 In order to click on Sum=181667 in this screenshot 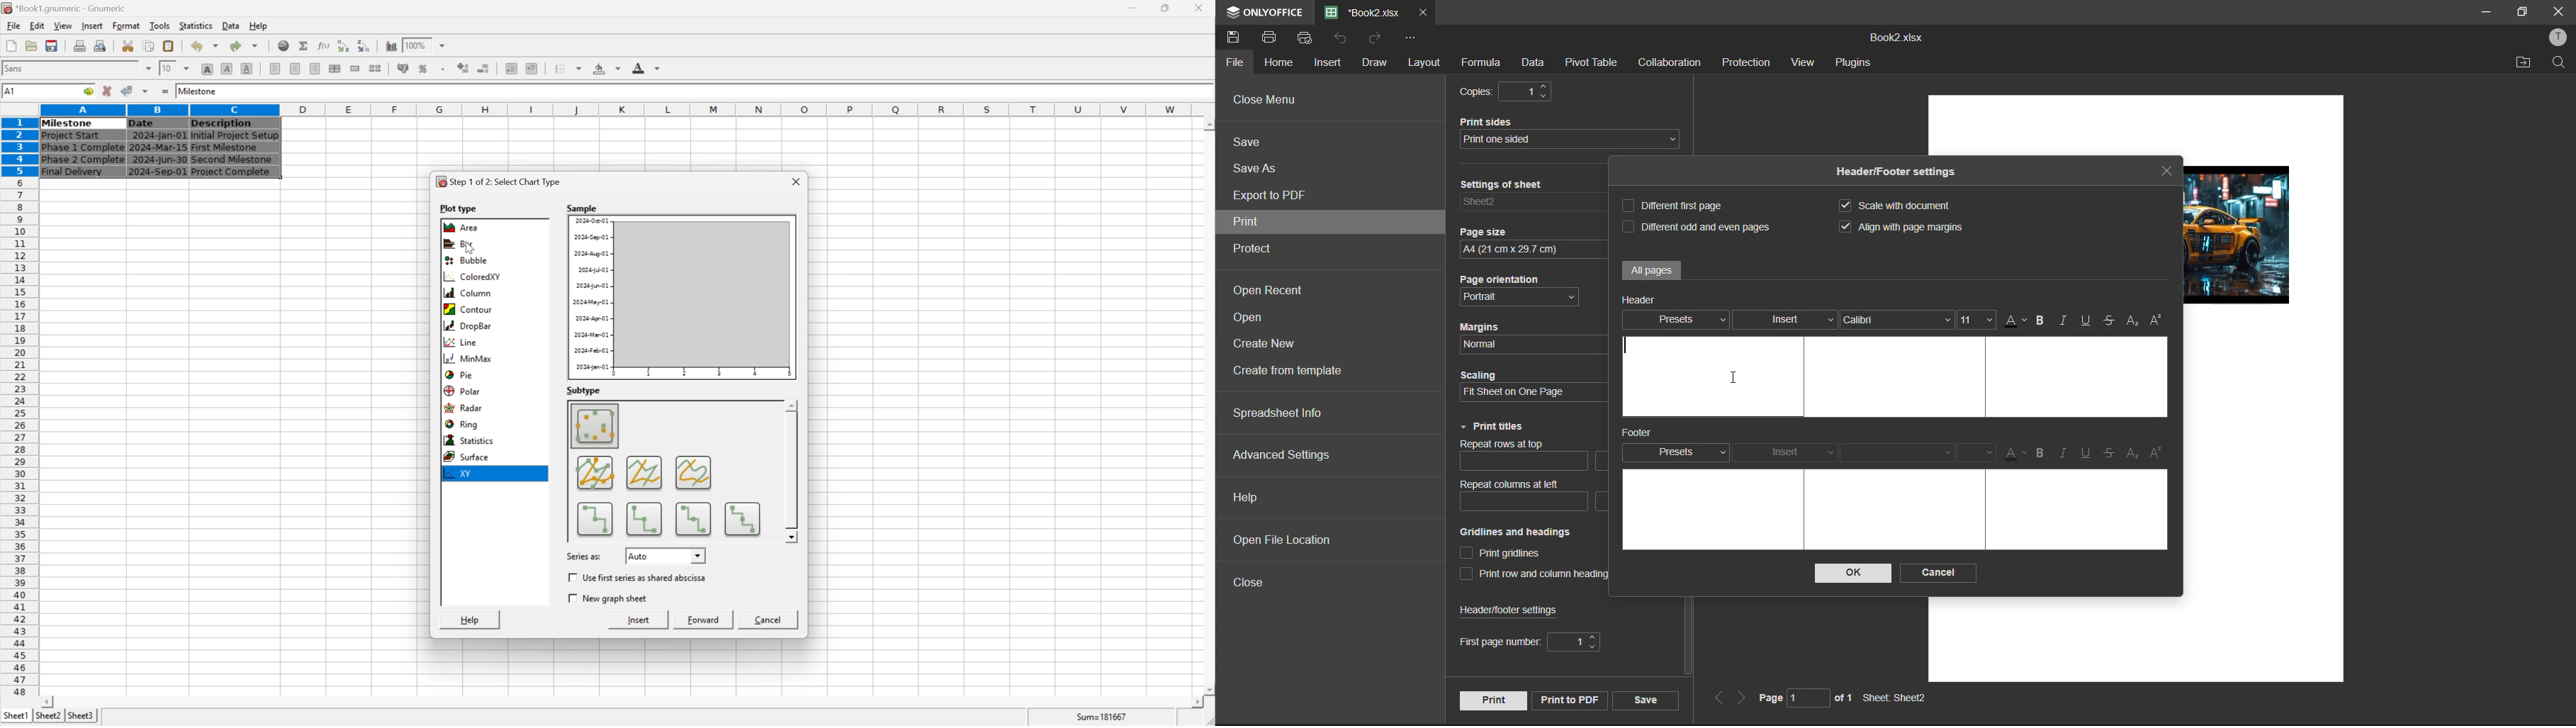, I will do `click(1103, 716)`.